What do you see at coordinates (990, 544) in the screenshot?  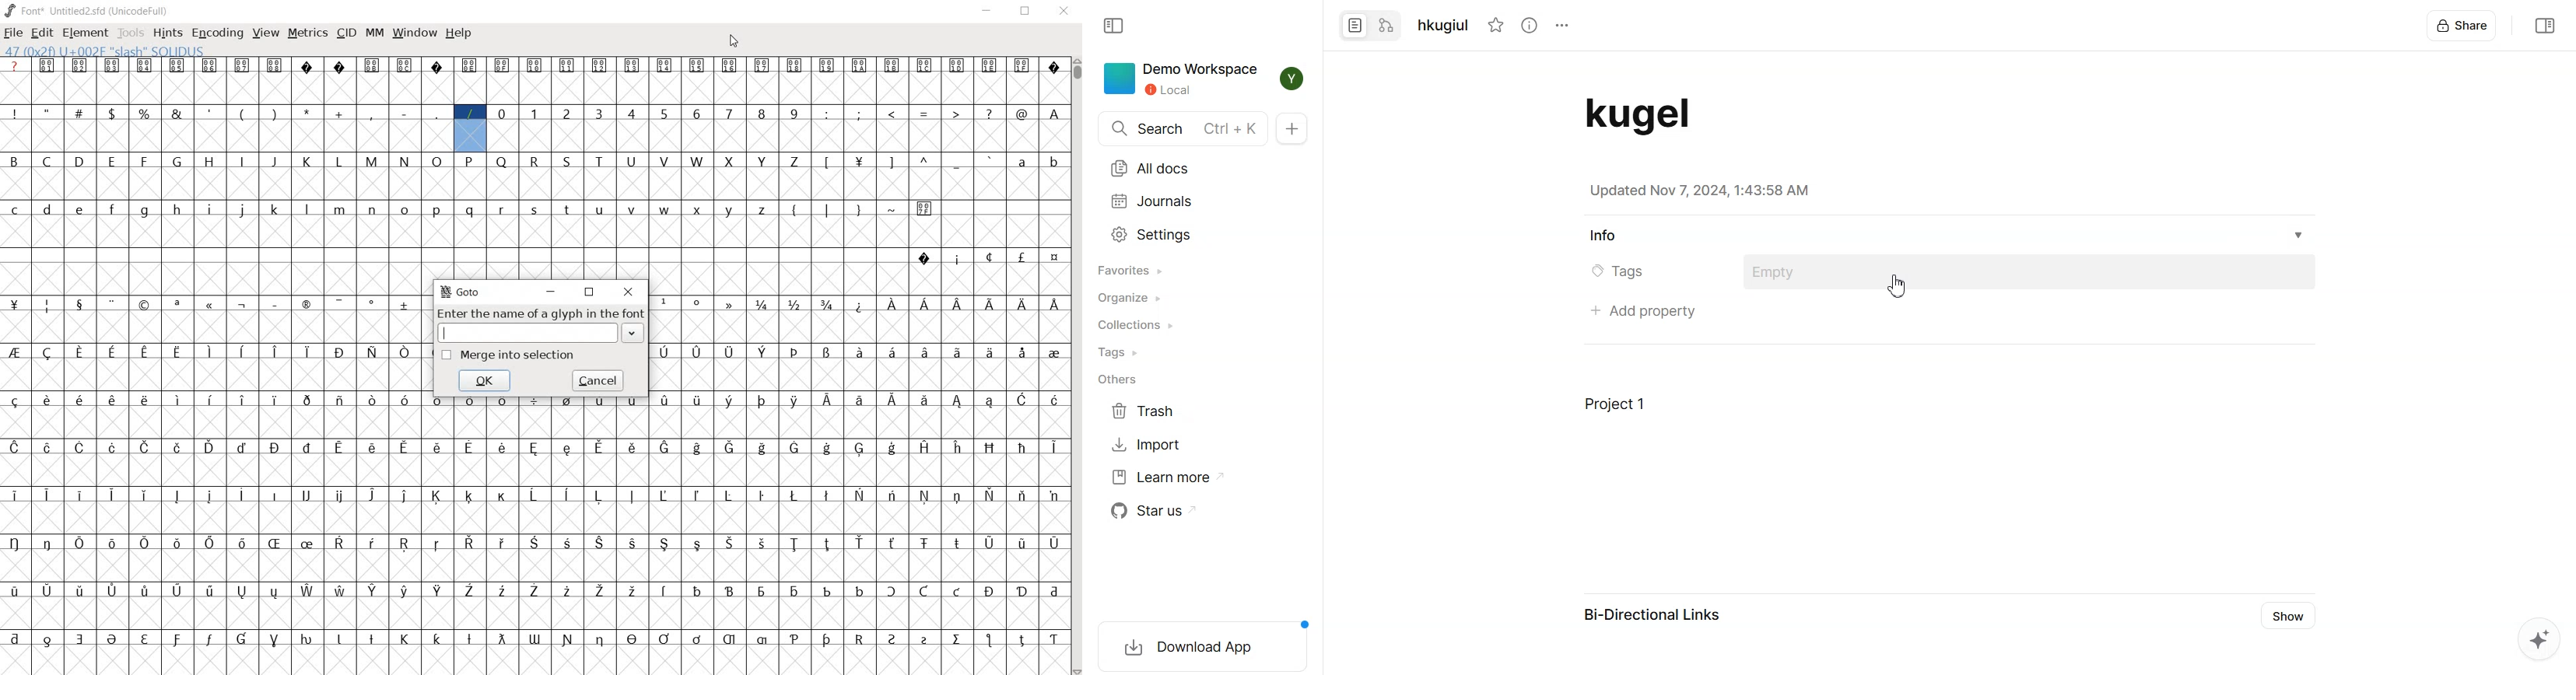 I see `glyph` at bounding box center [990, 544].